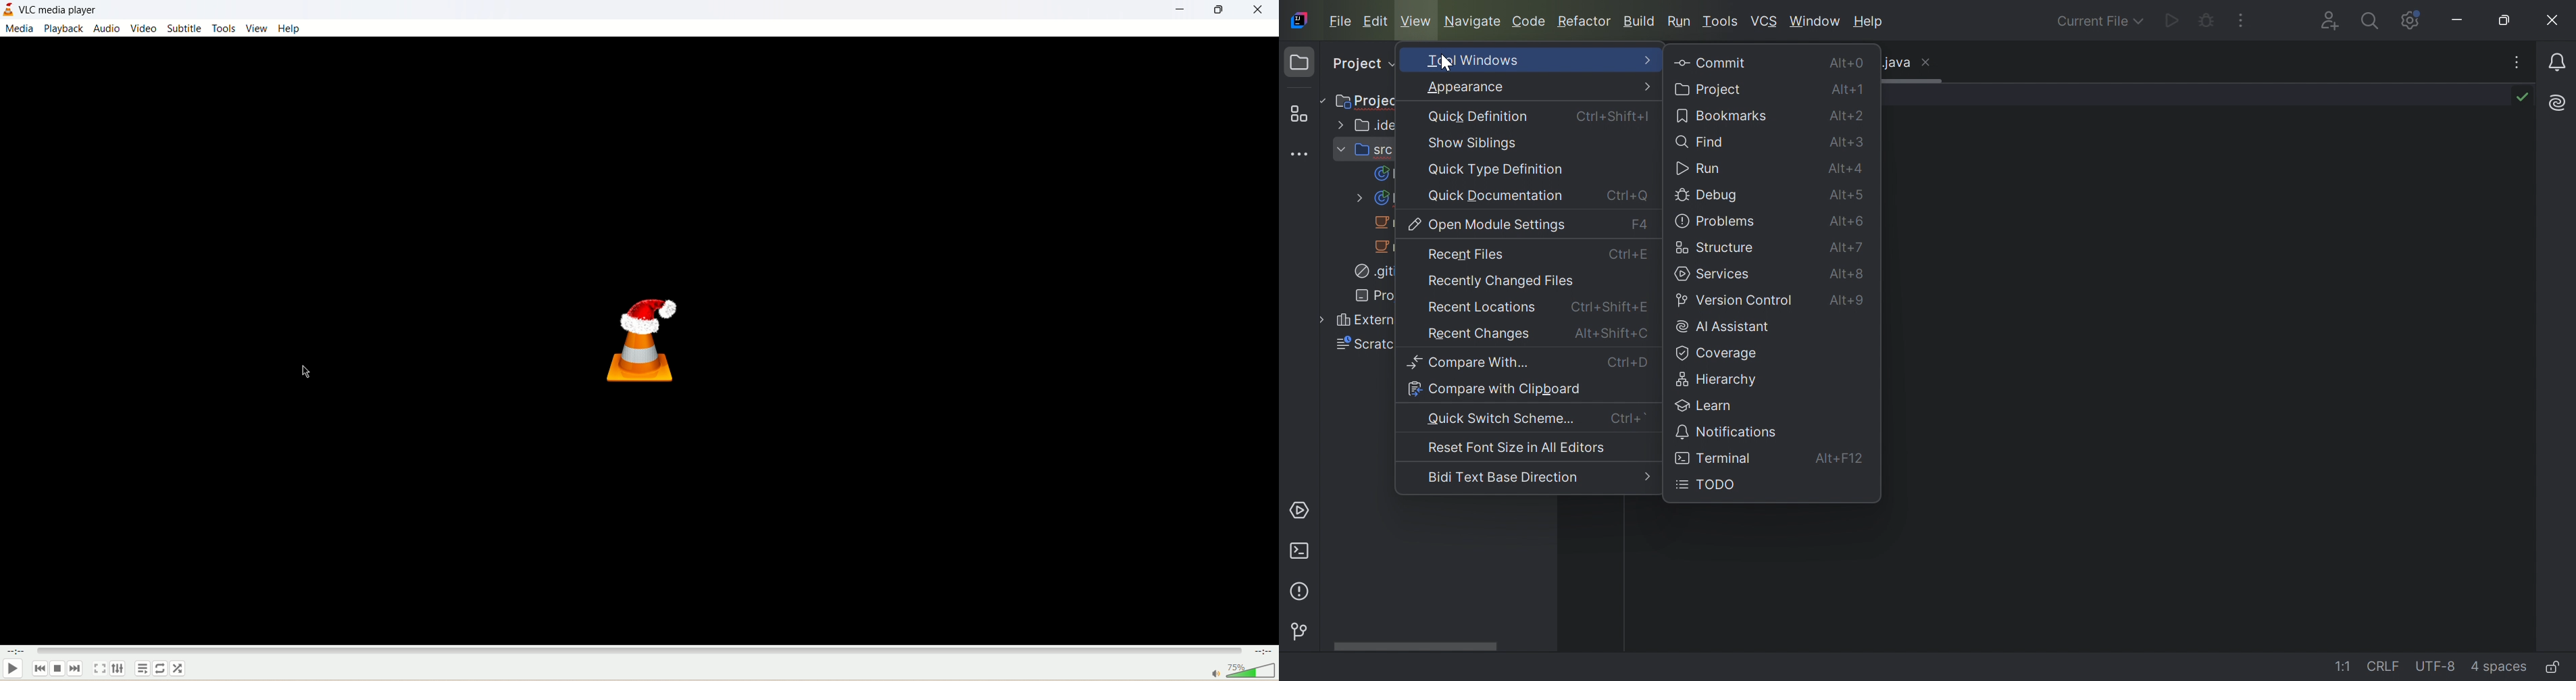  Describe the element at coordinates (57, 9) in the screenshot. I see `VLC media player` at that location.